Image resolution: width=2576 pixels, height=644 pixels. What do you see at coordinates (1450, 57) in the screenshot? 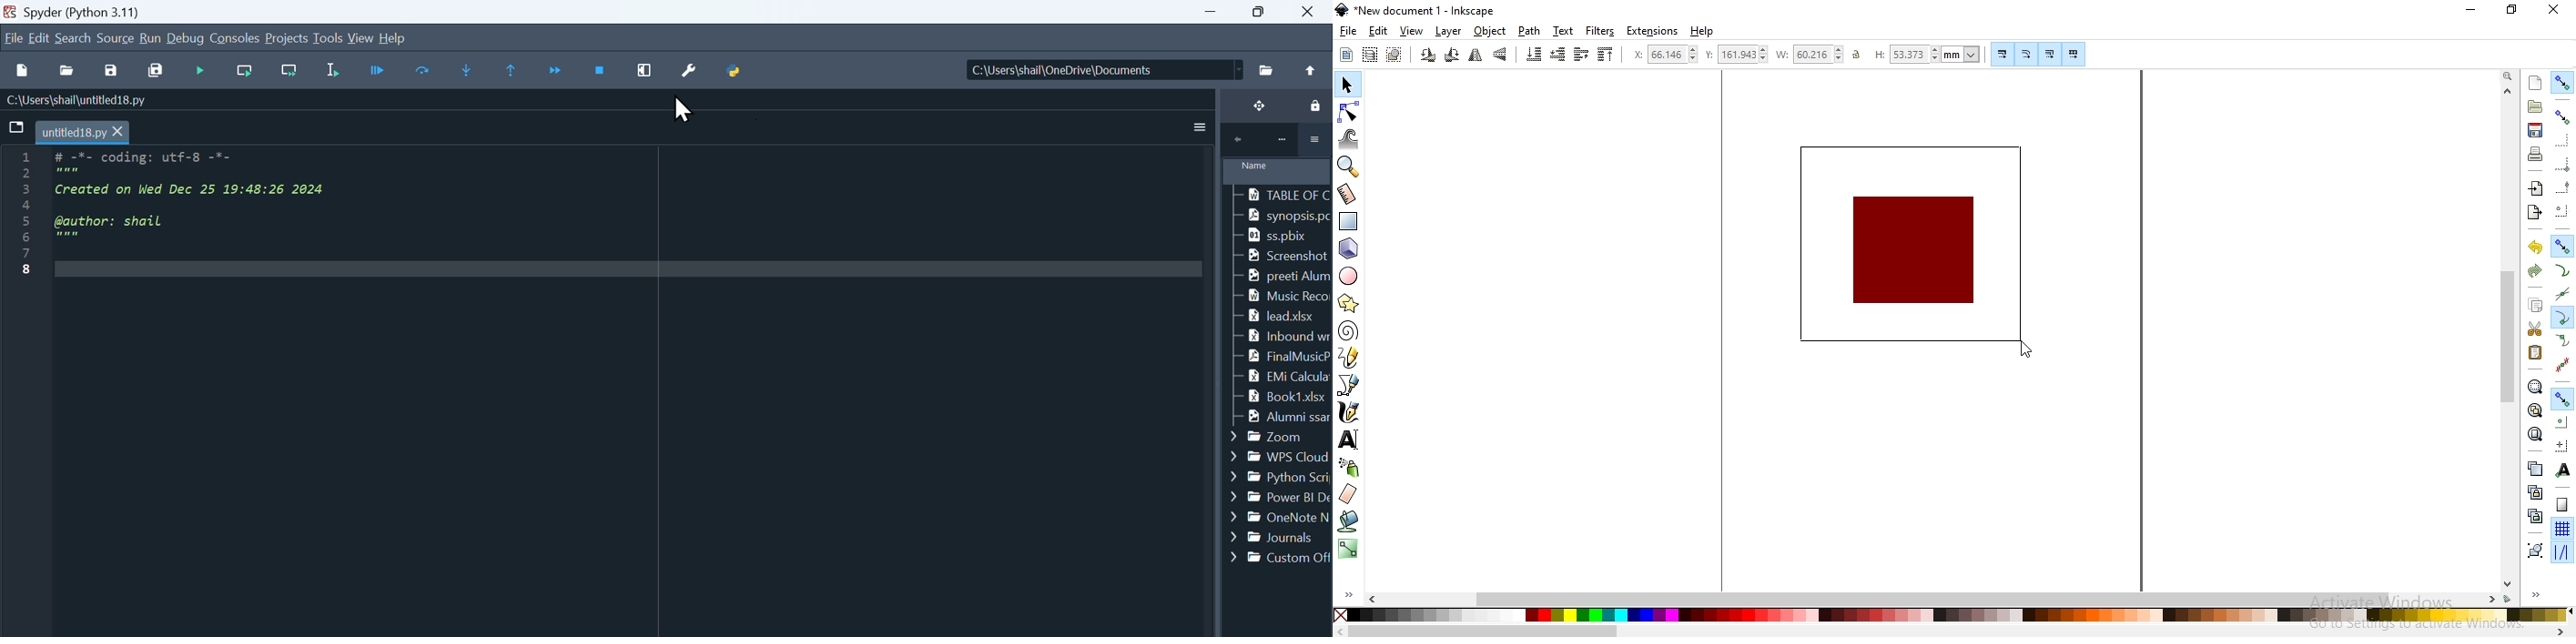
I see `rotate 90 clockwiise` at bounding box center [1450, 57].